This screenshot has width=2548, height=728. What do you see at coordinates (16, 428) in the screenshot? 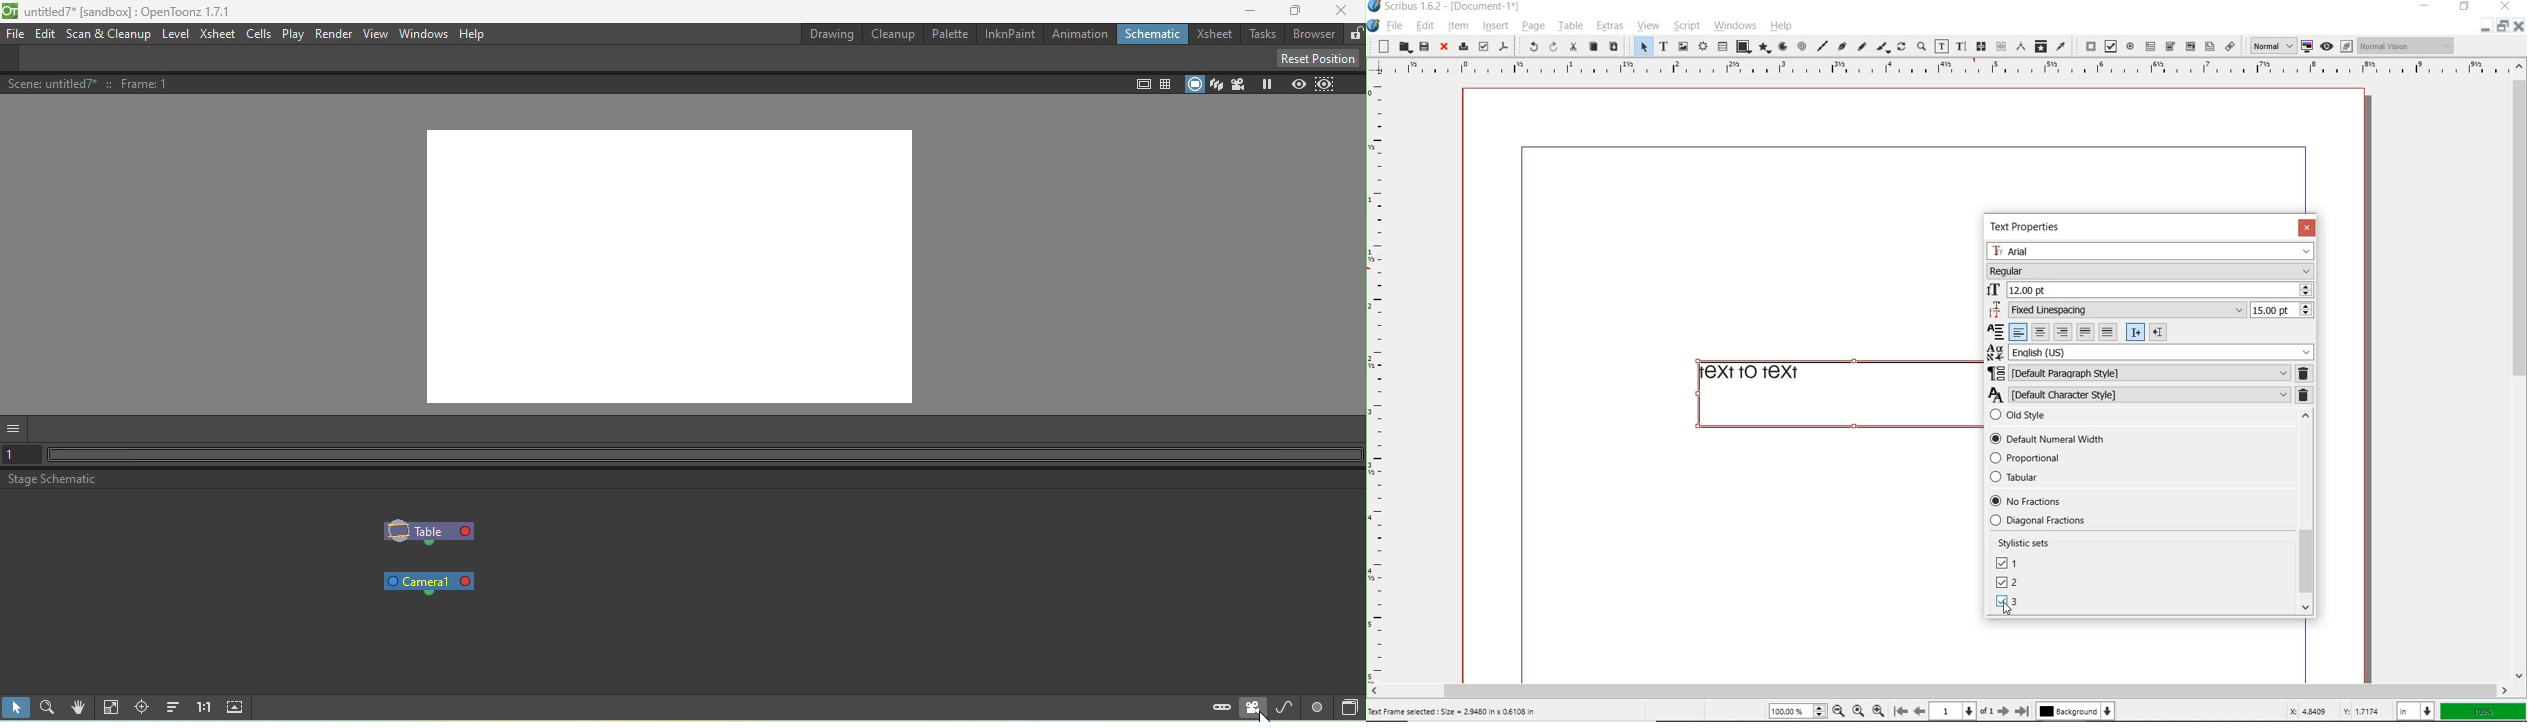
I see `GUI show/hide` at bounding box center [16, 428].